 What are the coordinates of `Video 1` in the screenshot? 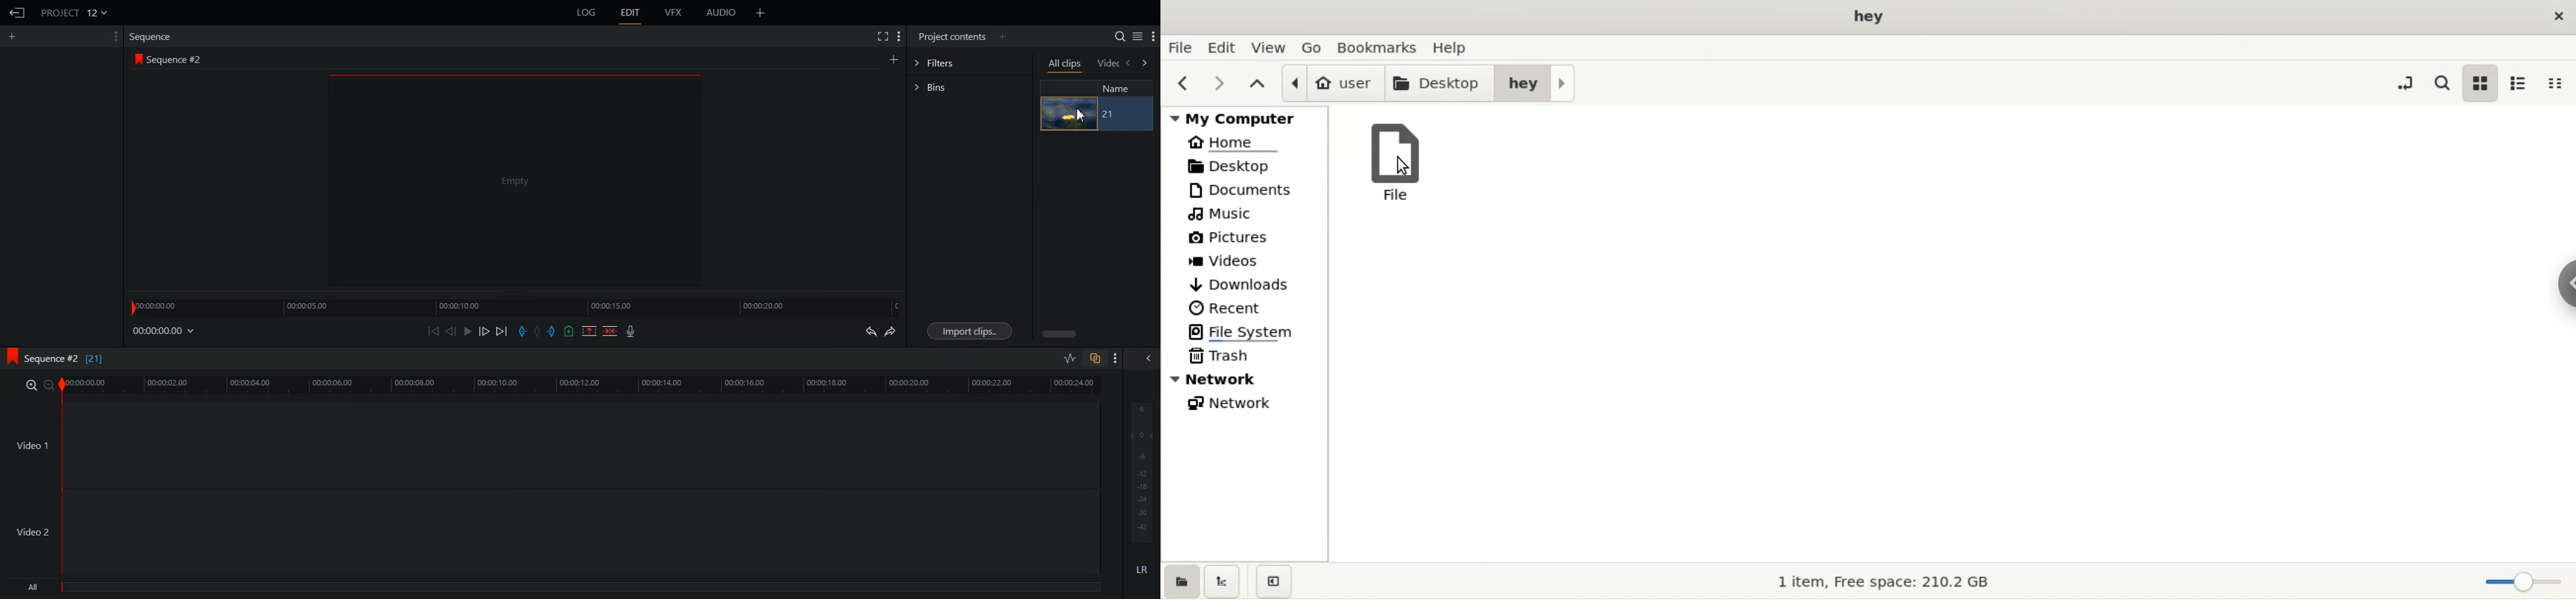 It's located at (552, 447).